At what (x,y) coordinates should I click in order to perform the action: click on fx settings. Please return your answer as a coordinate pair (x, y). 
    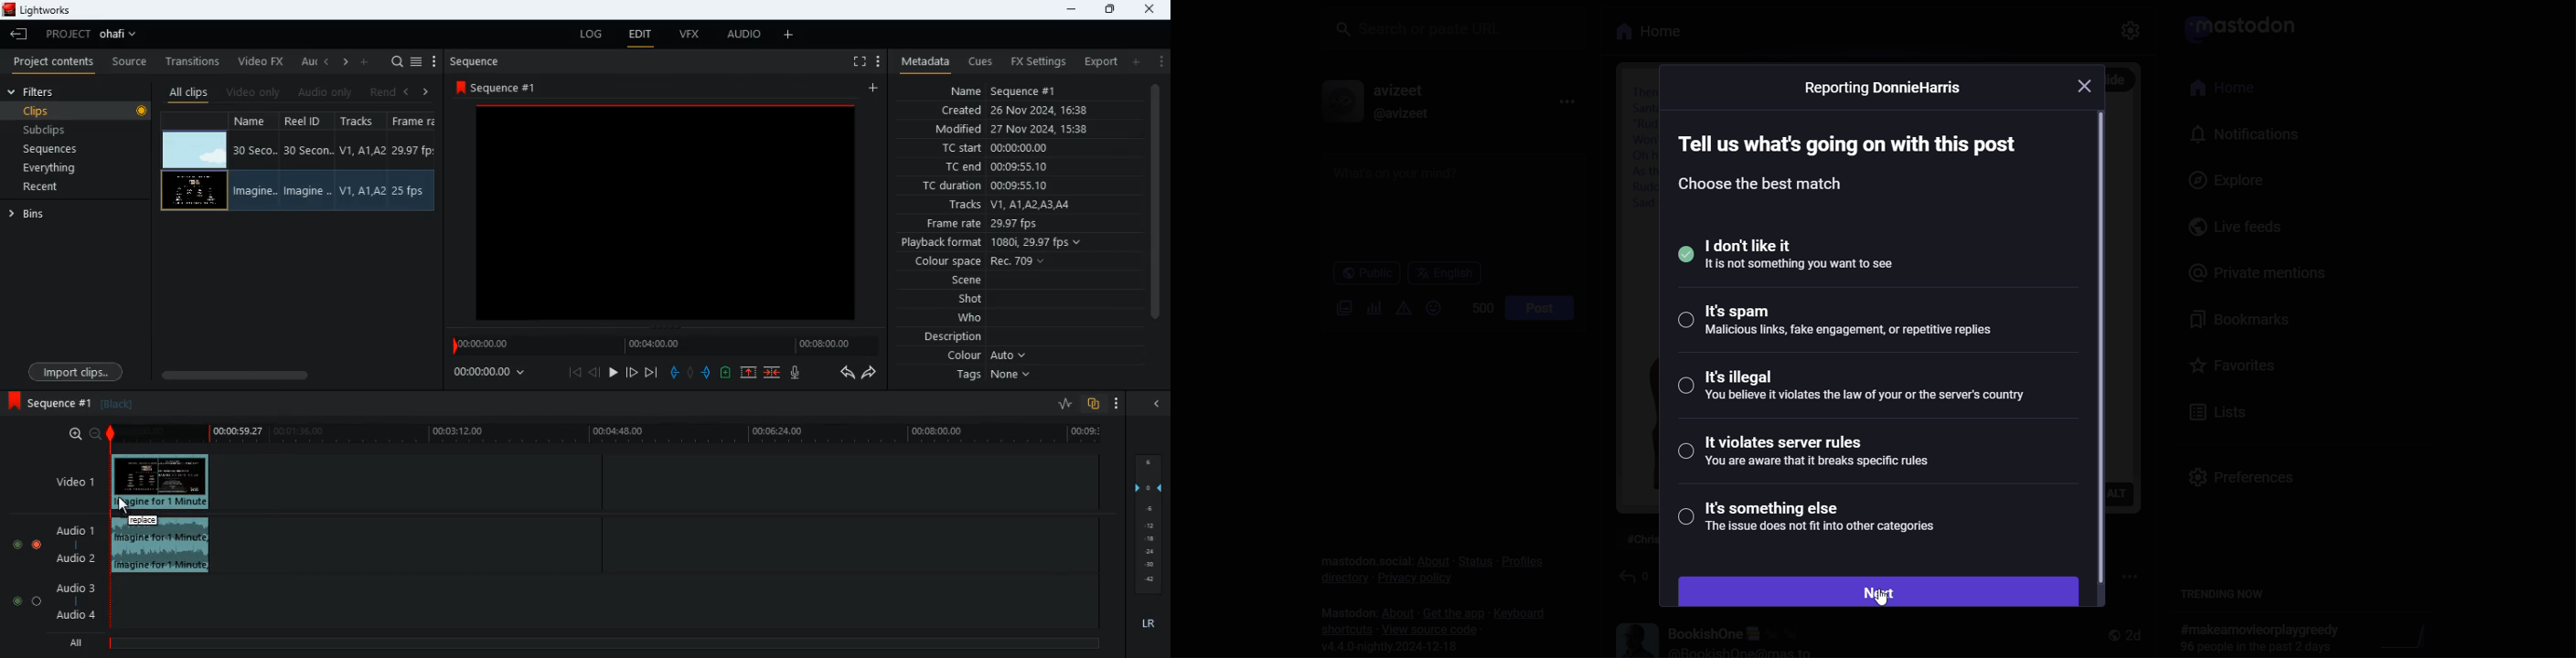
    Looking at the image, I should click on (1036, 60).